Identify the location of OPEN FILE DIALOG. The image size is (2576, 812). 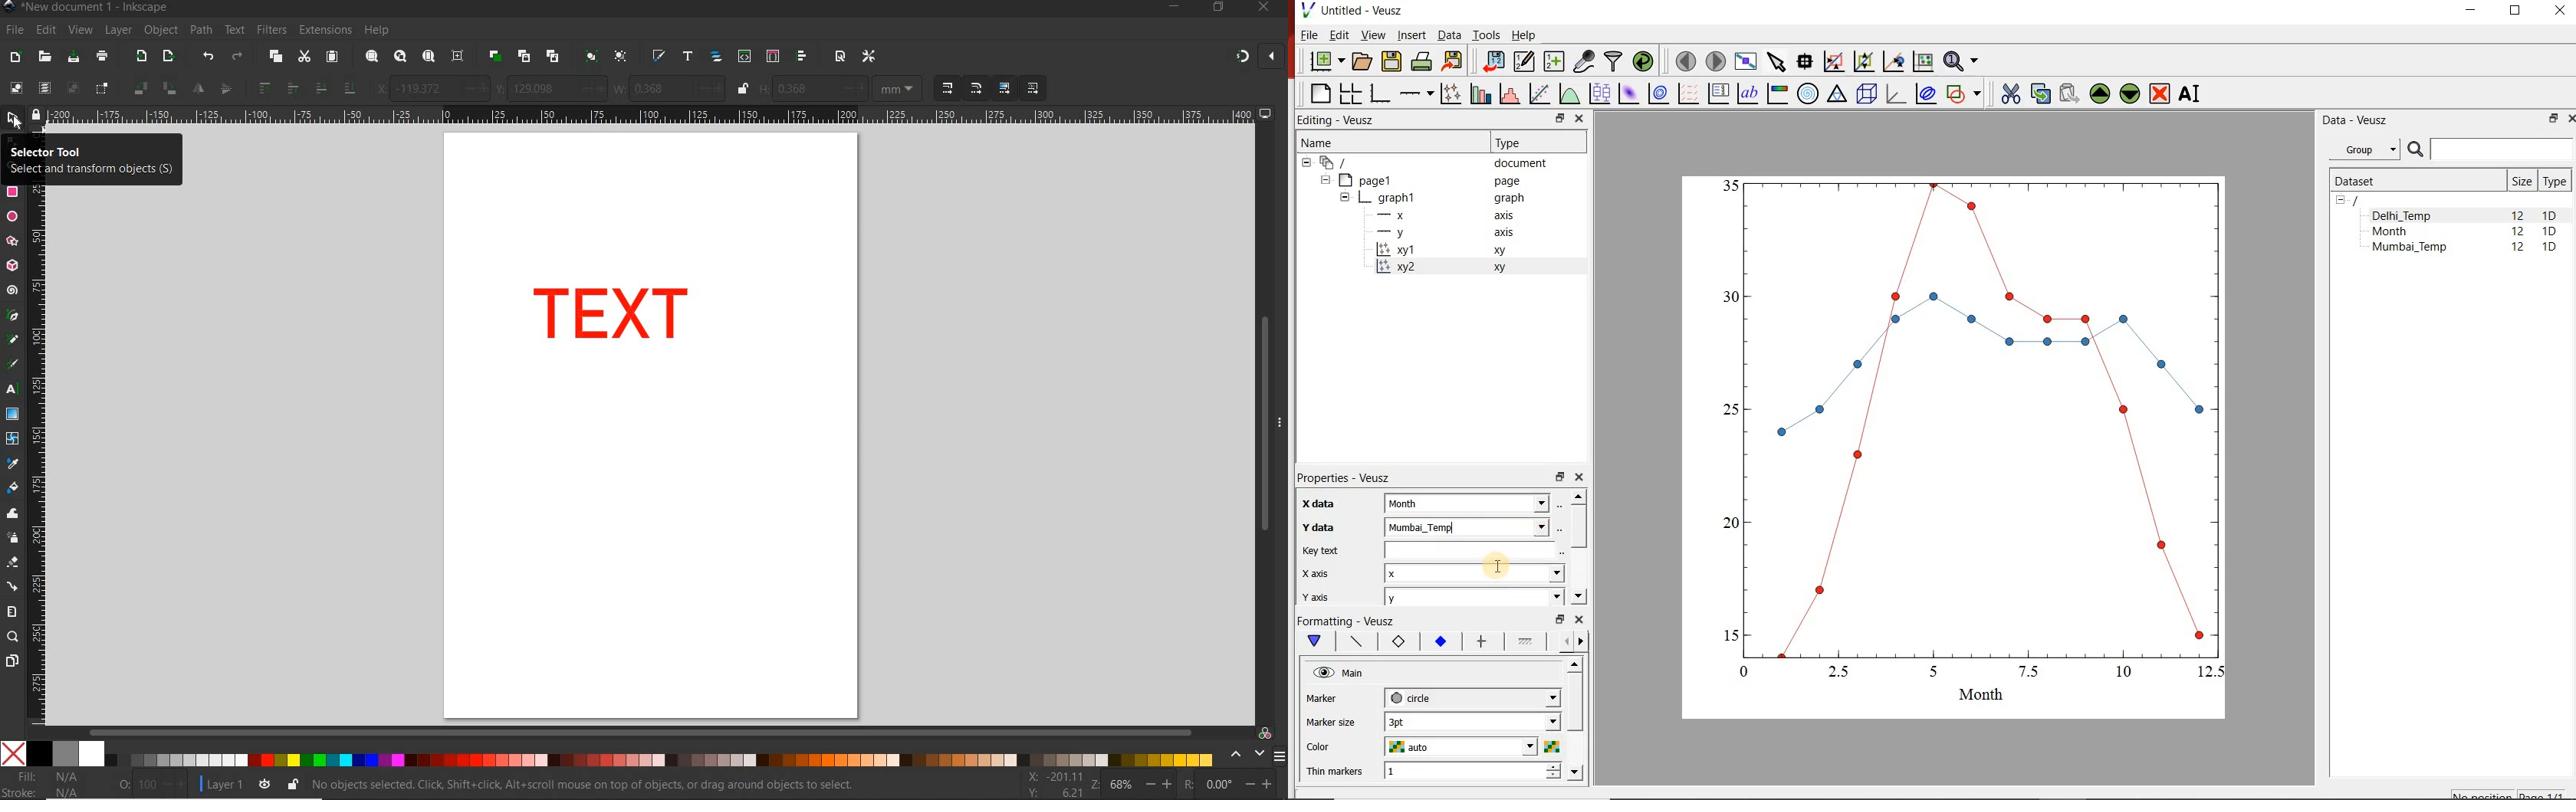
(44, 57).